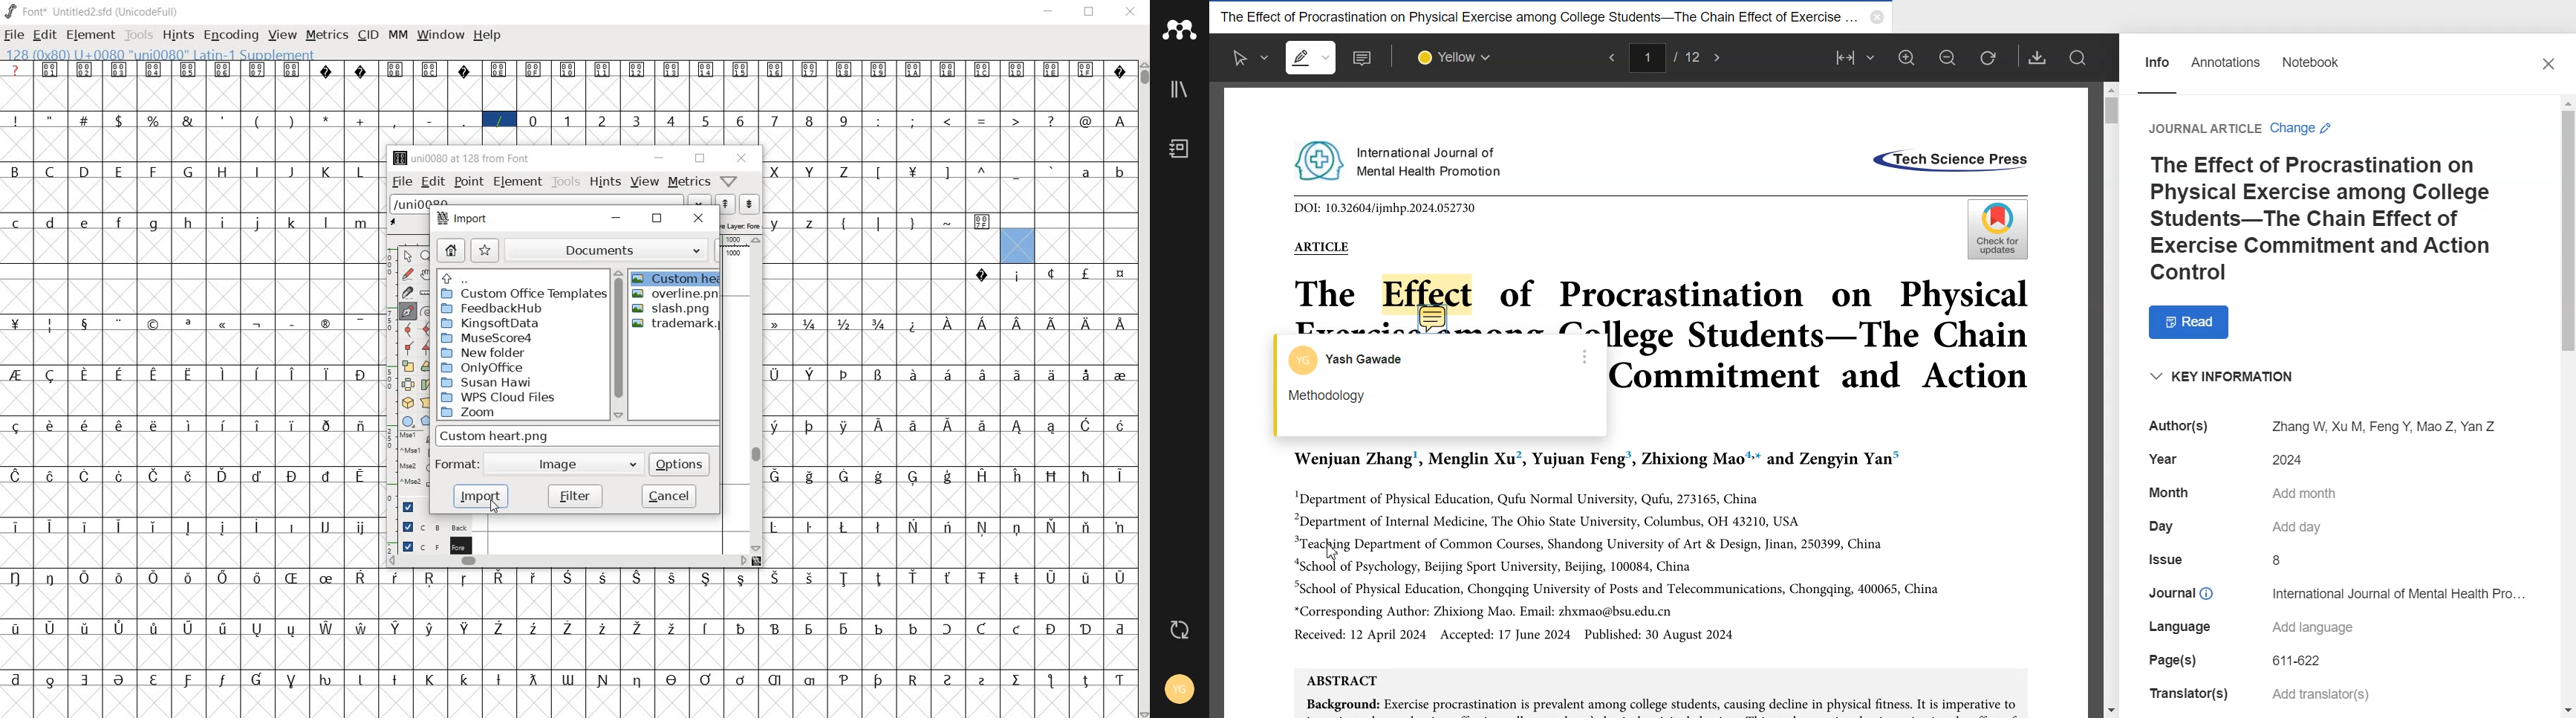  I want to click on  The Effect of Procrastination on Physical Exercise among College Students-The Chain Effect of Exercise Commitment and Action Control, so click(2333, 219).